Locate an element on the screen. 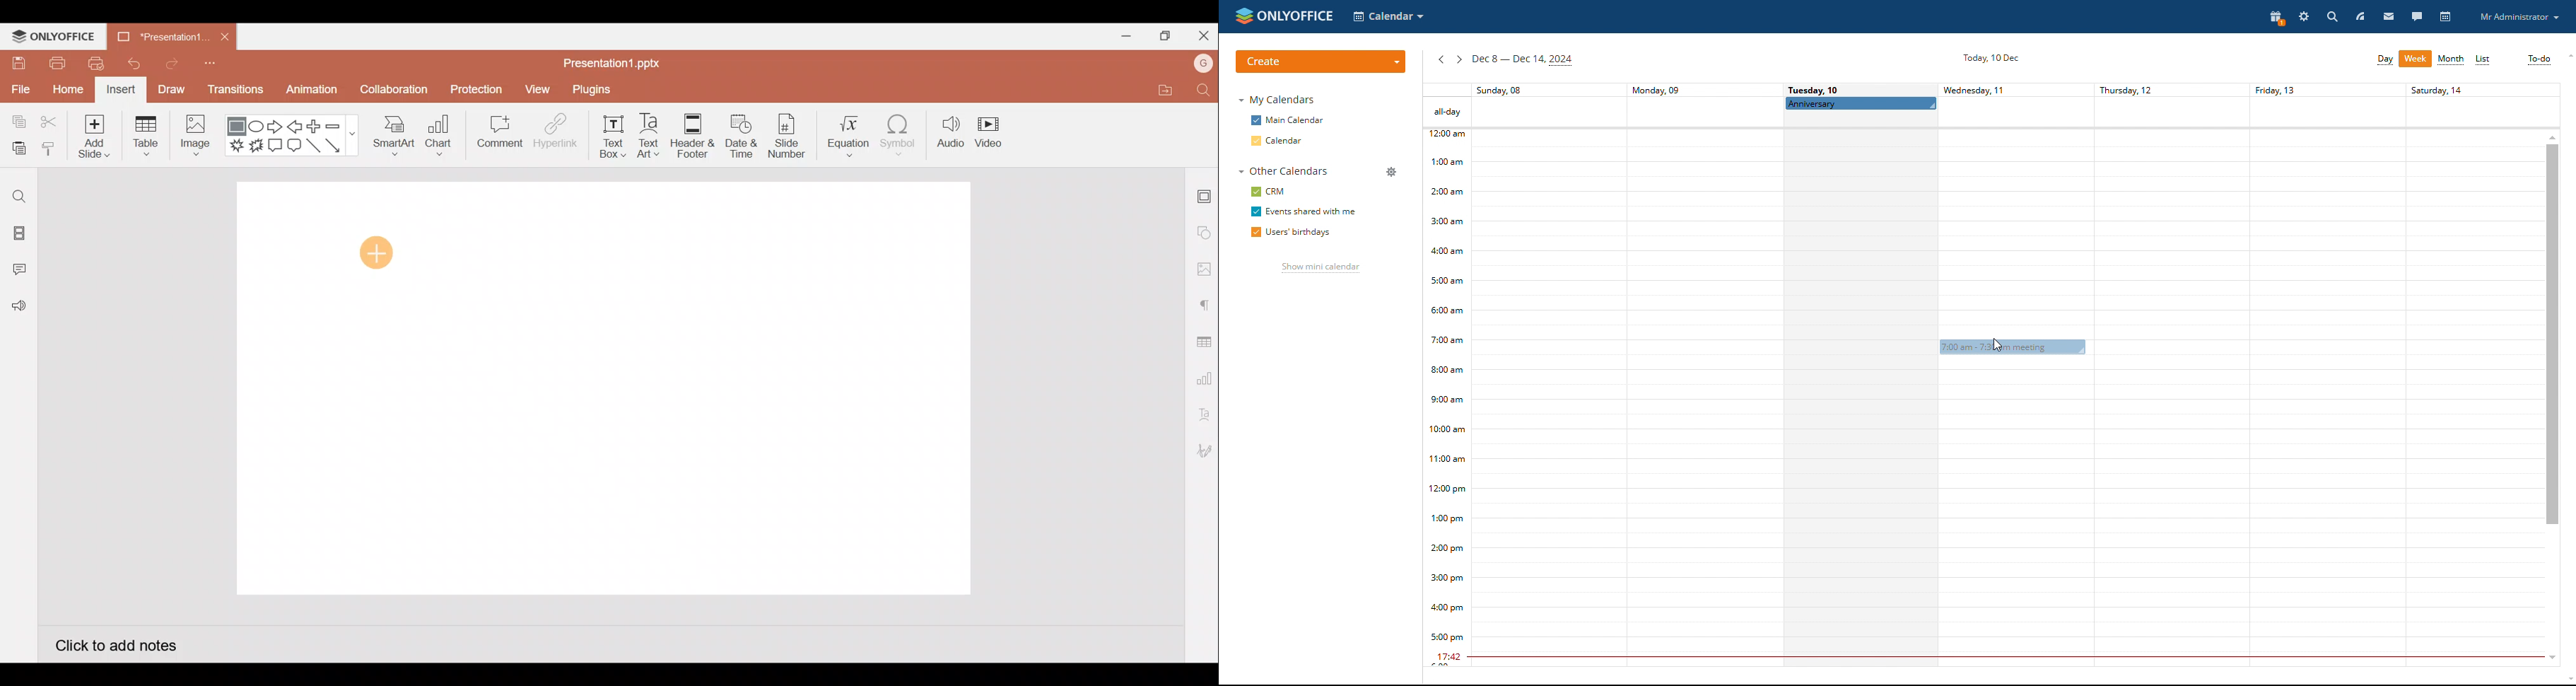 This screenshot has height=700, width=2576. cursor is located at coordinates (2000, 341).